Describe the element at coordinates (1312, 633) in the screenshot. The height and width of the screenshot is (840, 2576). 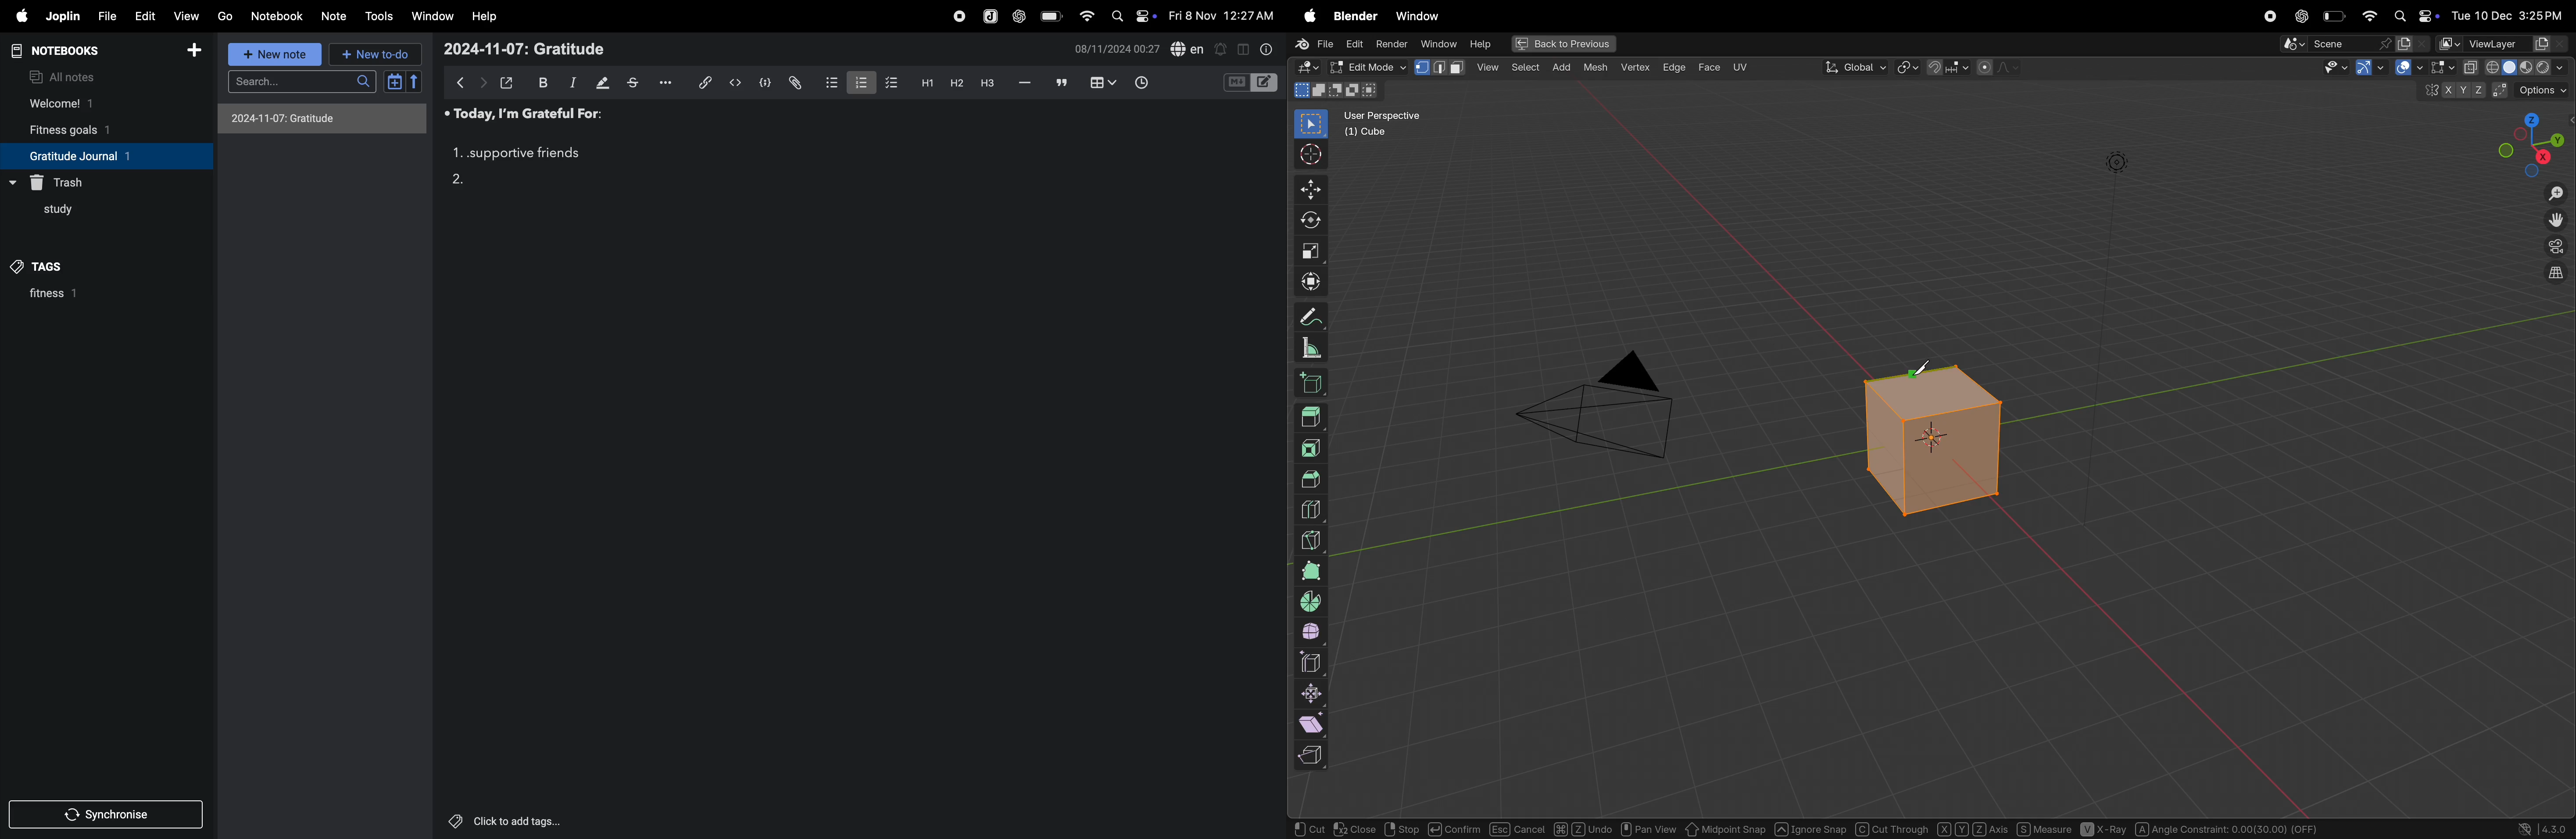
I see `smooth edge` at that location.